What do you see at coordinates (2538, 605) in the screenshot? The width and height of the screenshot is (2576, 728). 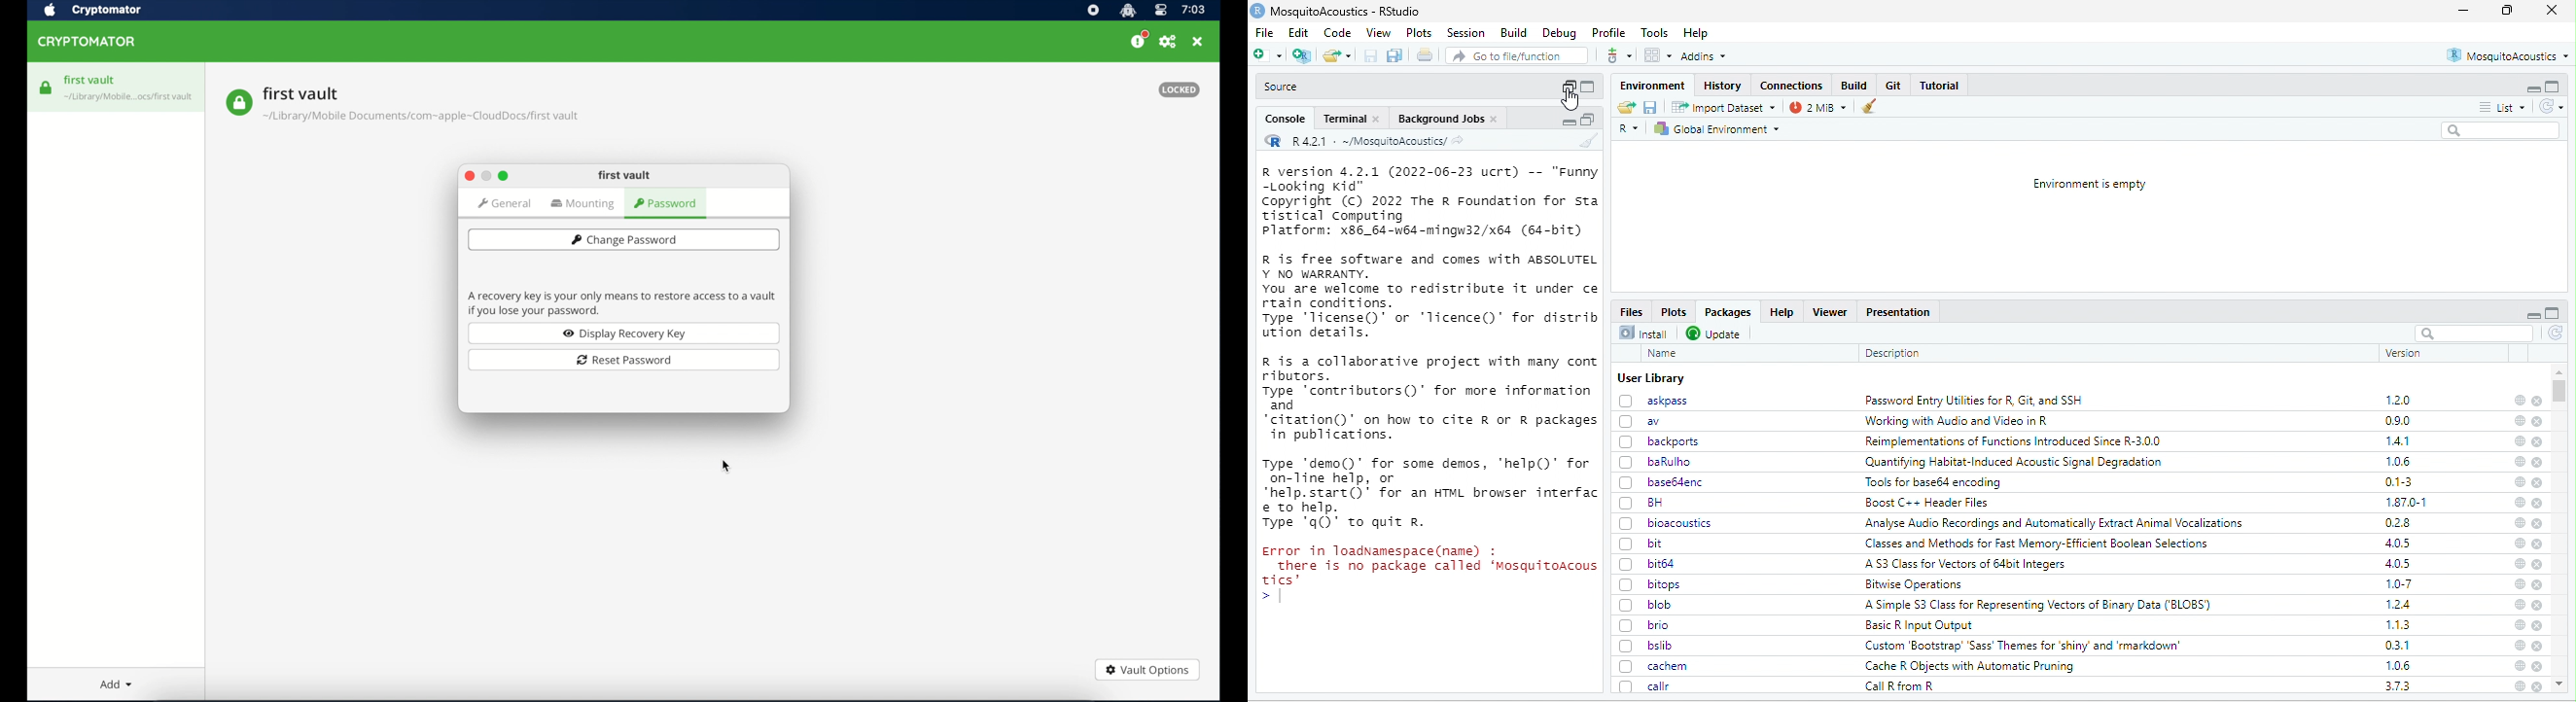 I see `close` at bounding box center [2538, 605].